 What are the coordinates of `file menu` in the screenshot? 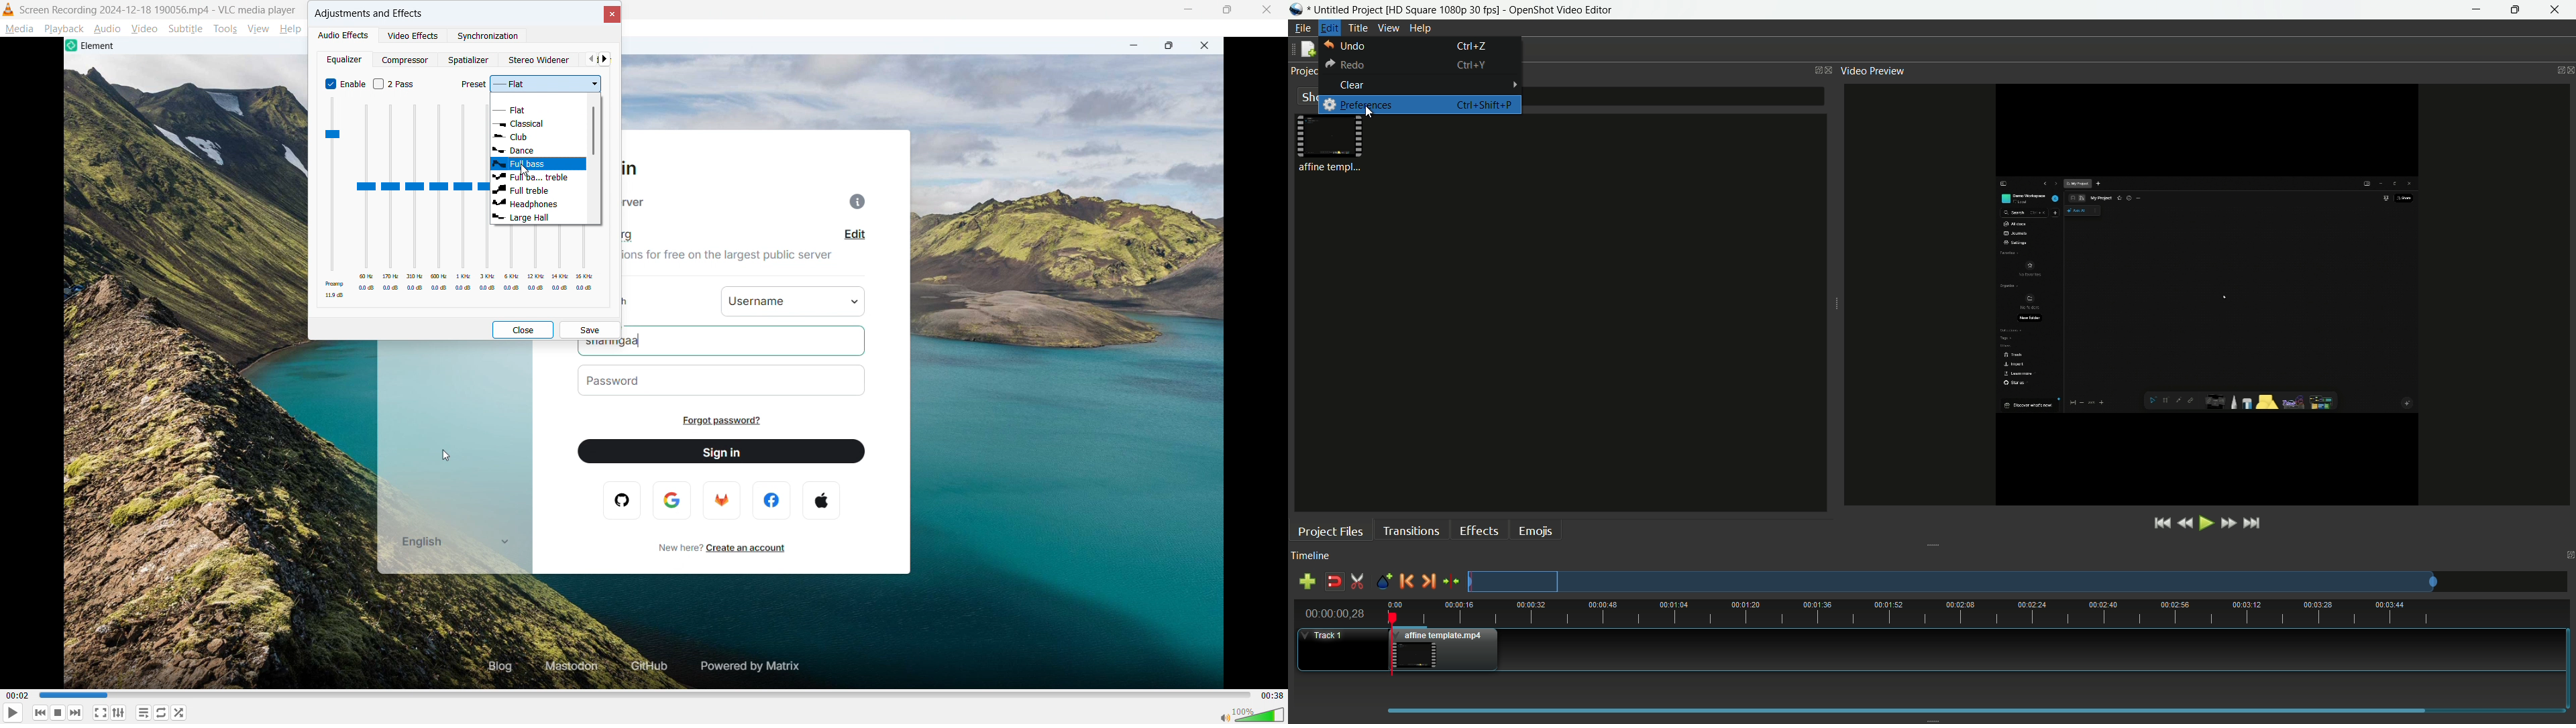 It's located at (1301, 28).